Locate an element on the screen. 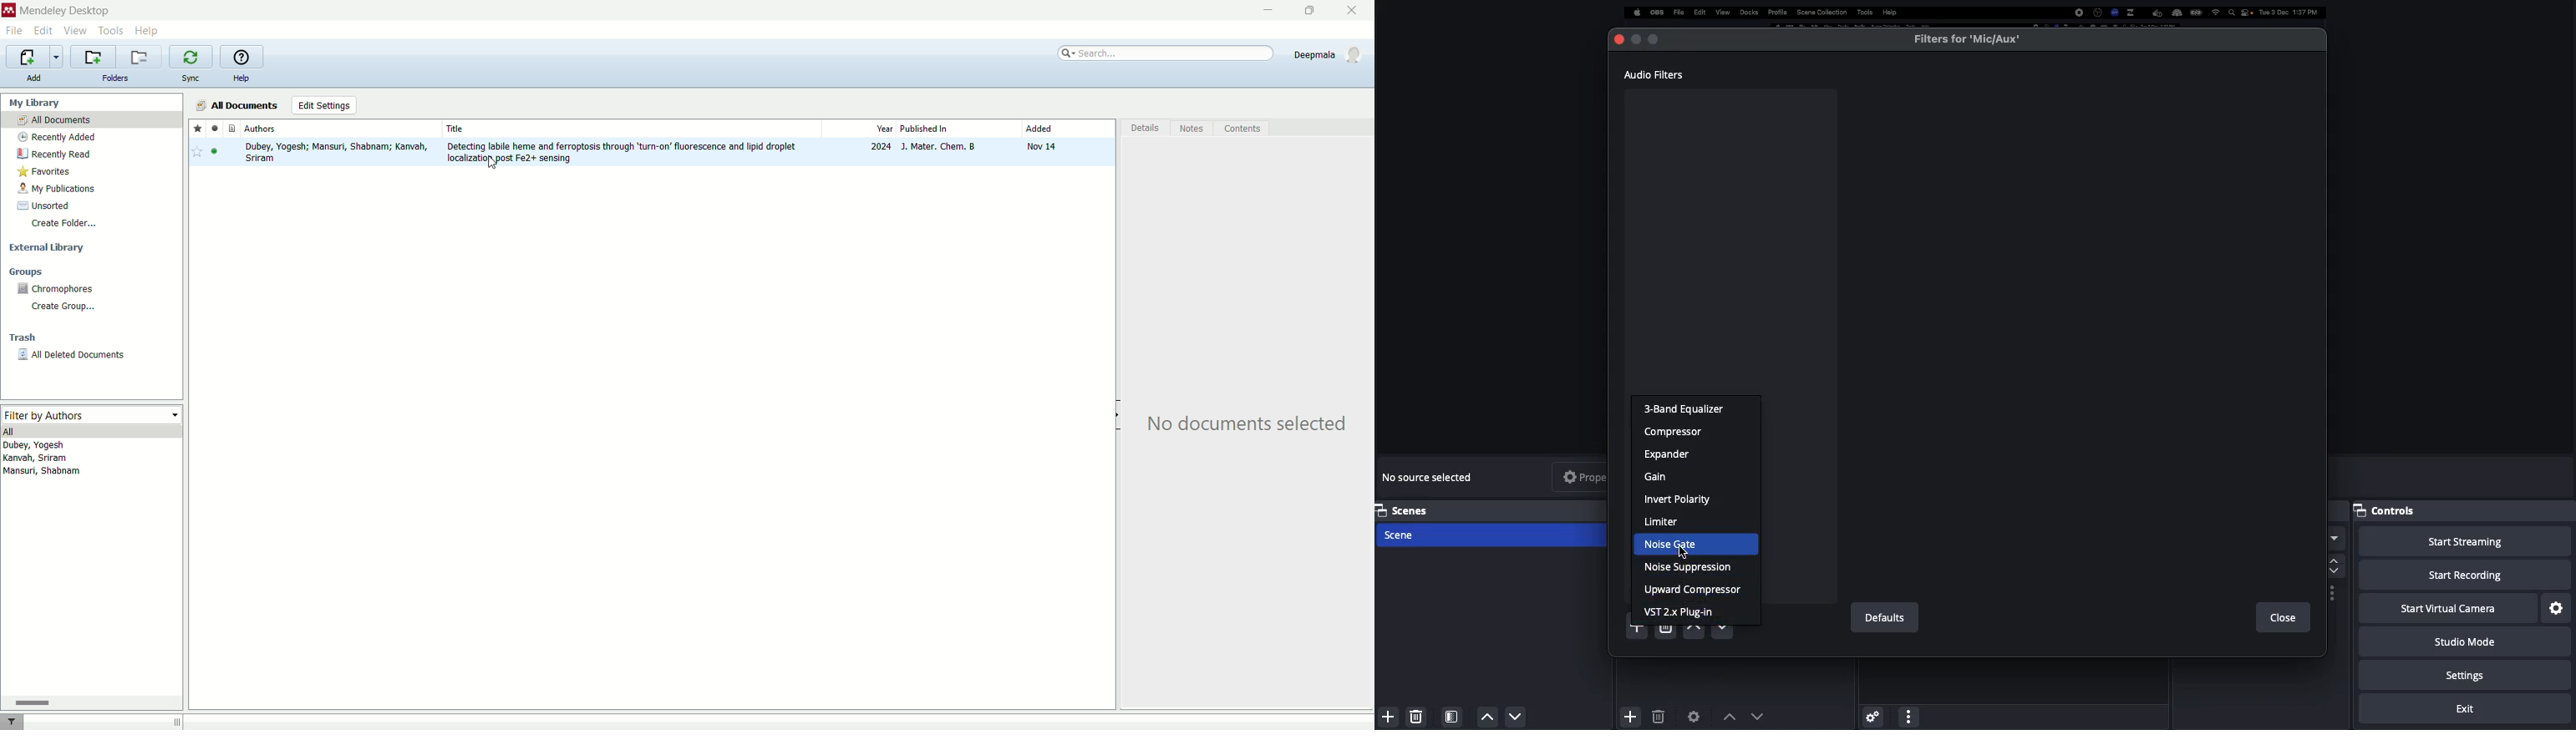 The width and height of the screenshot is (2576, 756). Title is located at coordinates (631, 128).